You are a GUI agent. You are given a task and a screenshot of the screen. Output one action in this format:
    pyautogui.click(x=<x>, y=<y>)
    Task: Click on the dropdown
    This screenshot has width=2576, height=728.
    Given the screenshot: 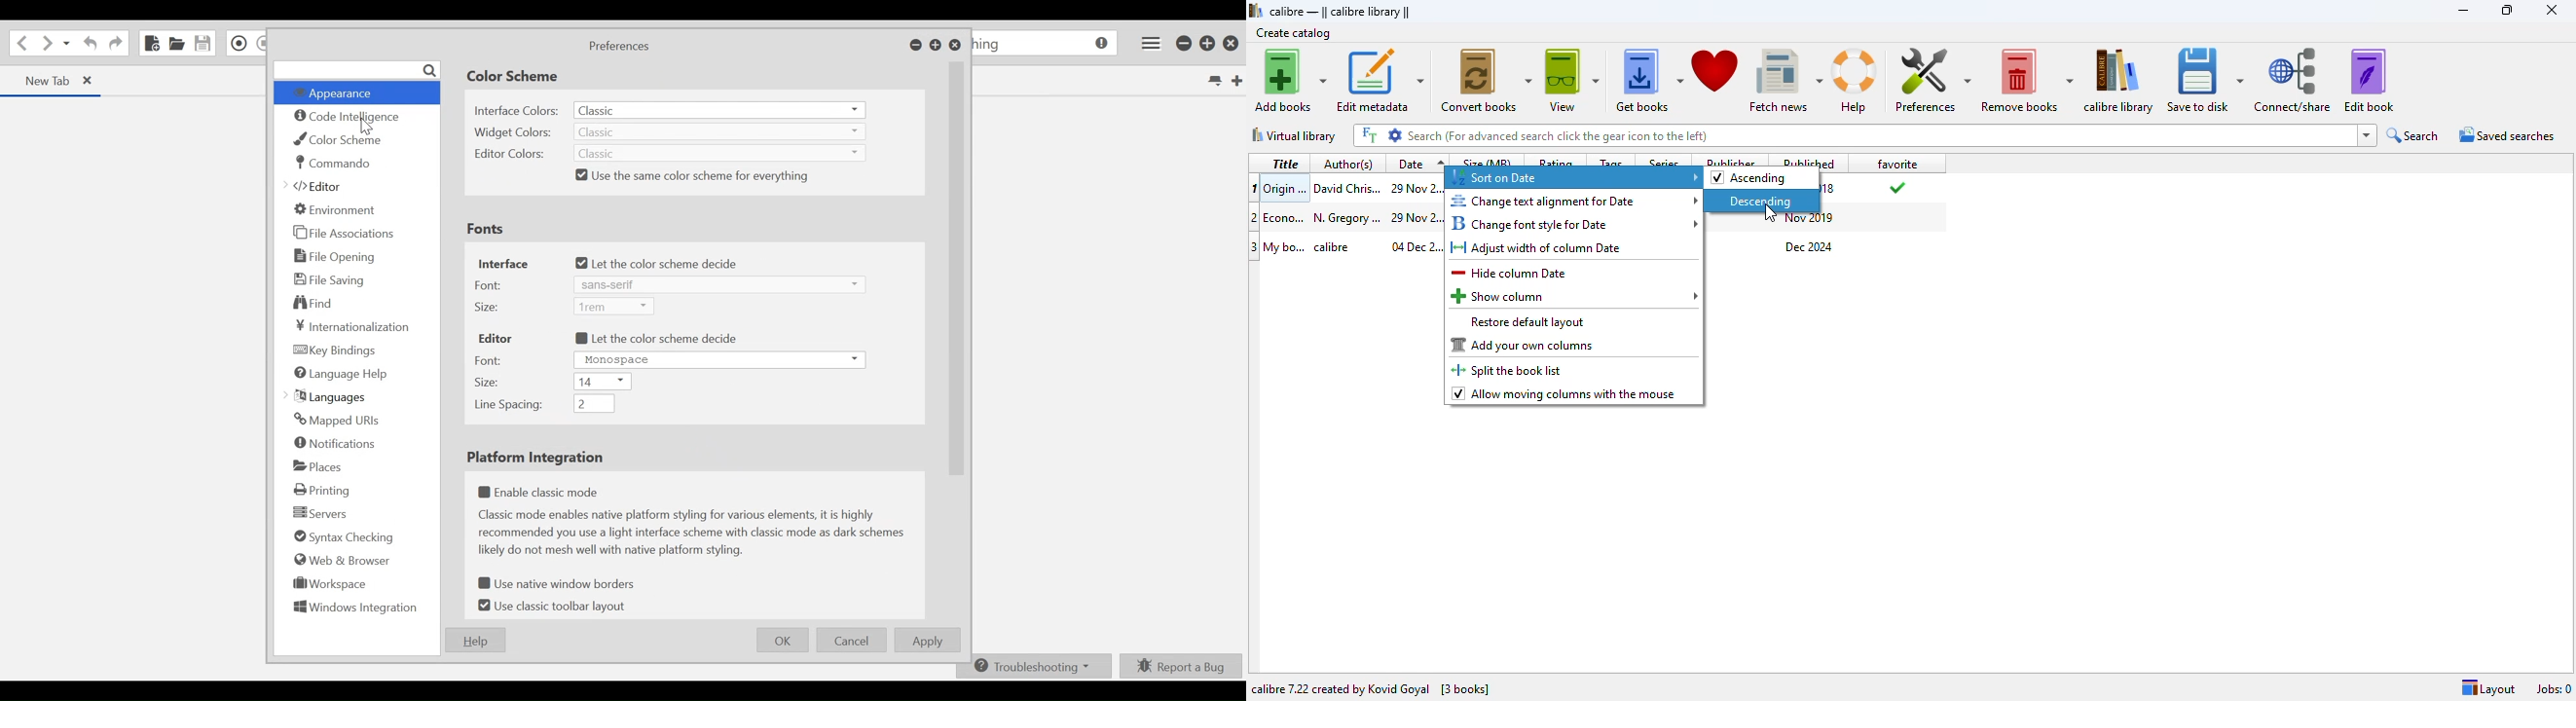 What is the action you would take?
    pyautogui.click(x=2367, y=135)
    